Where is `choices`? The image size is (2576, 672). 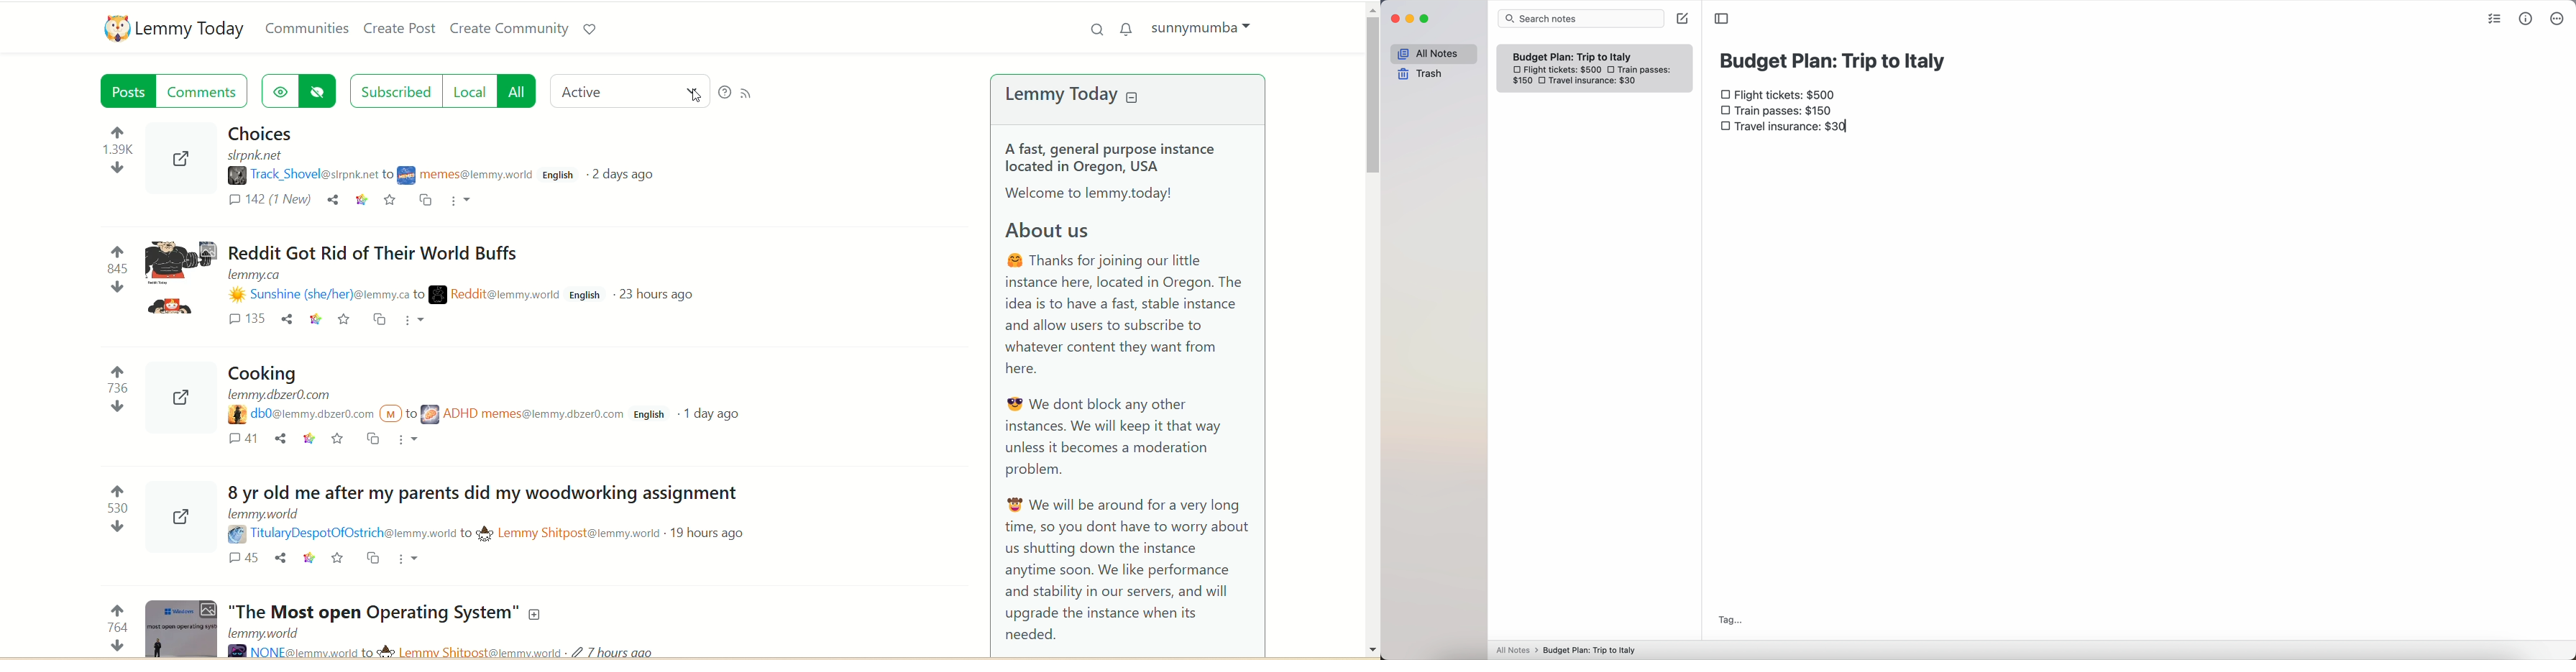 choices is located at coordinates (257, 134).